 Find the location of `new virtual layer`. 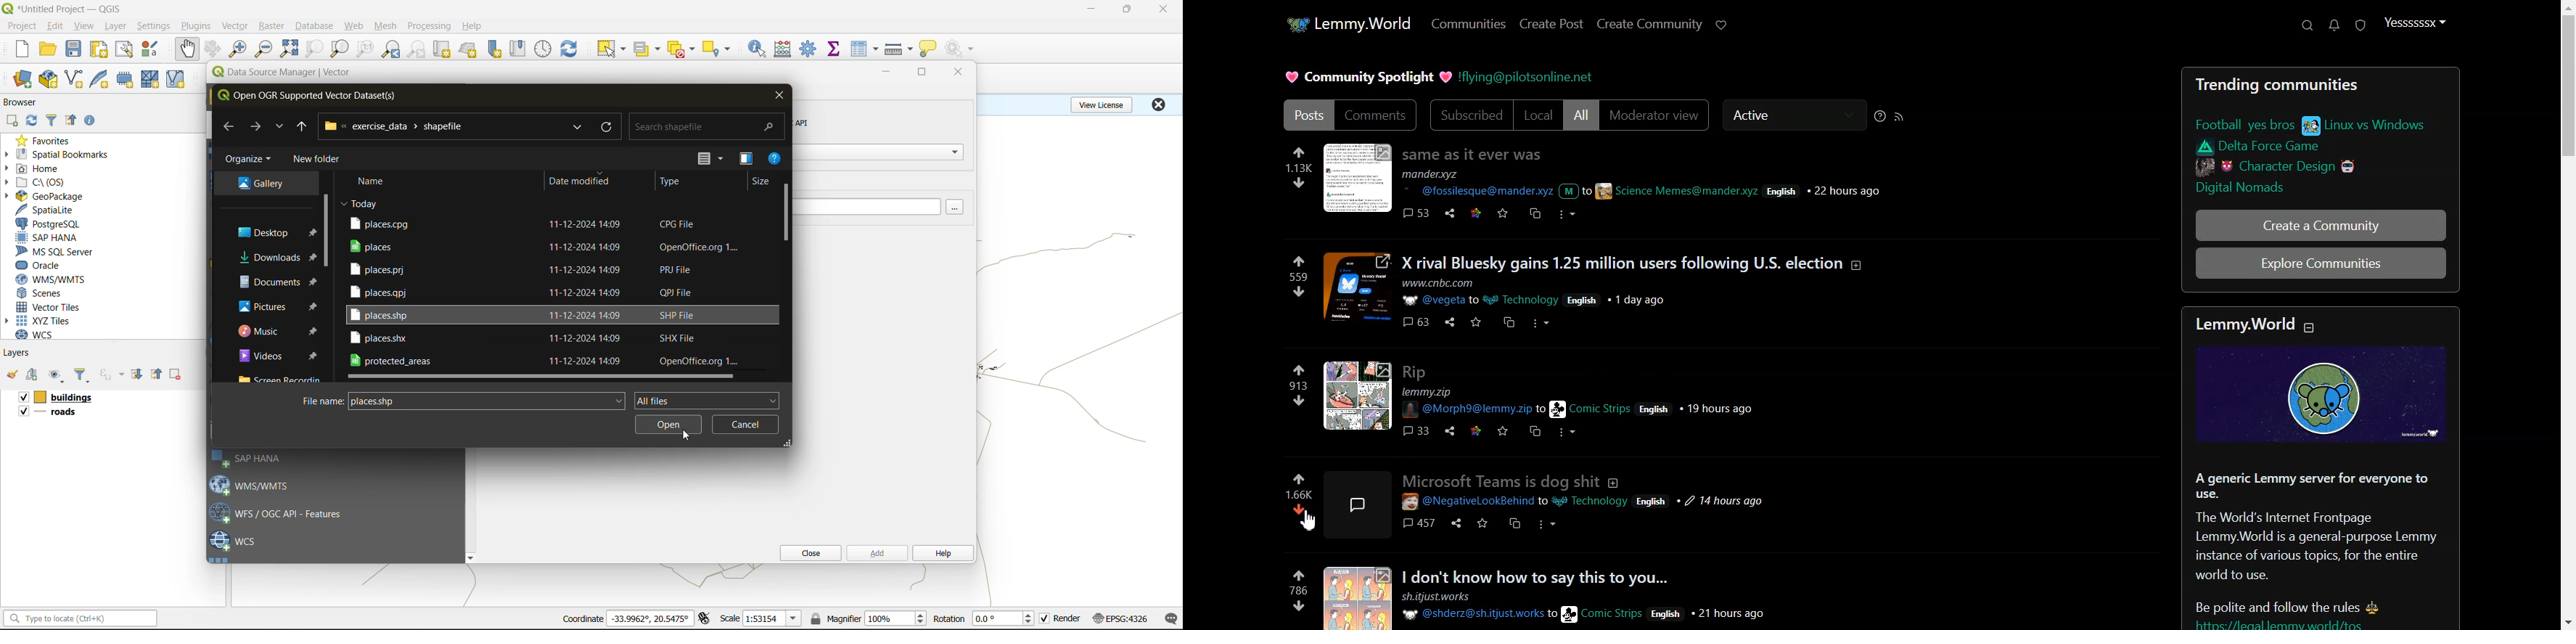

new virtual layer is located at coordinates (177, 80).